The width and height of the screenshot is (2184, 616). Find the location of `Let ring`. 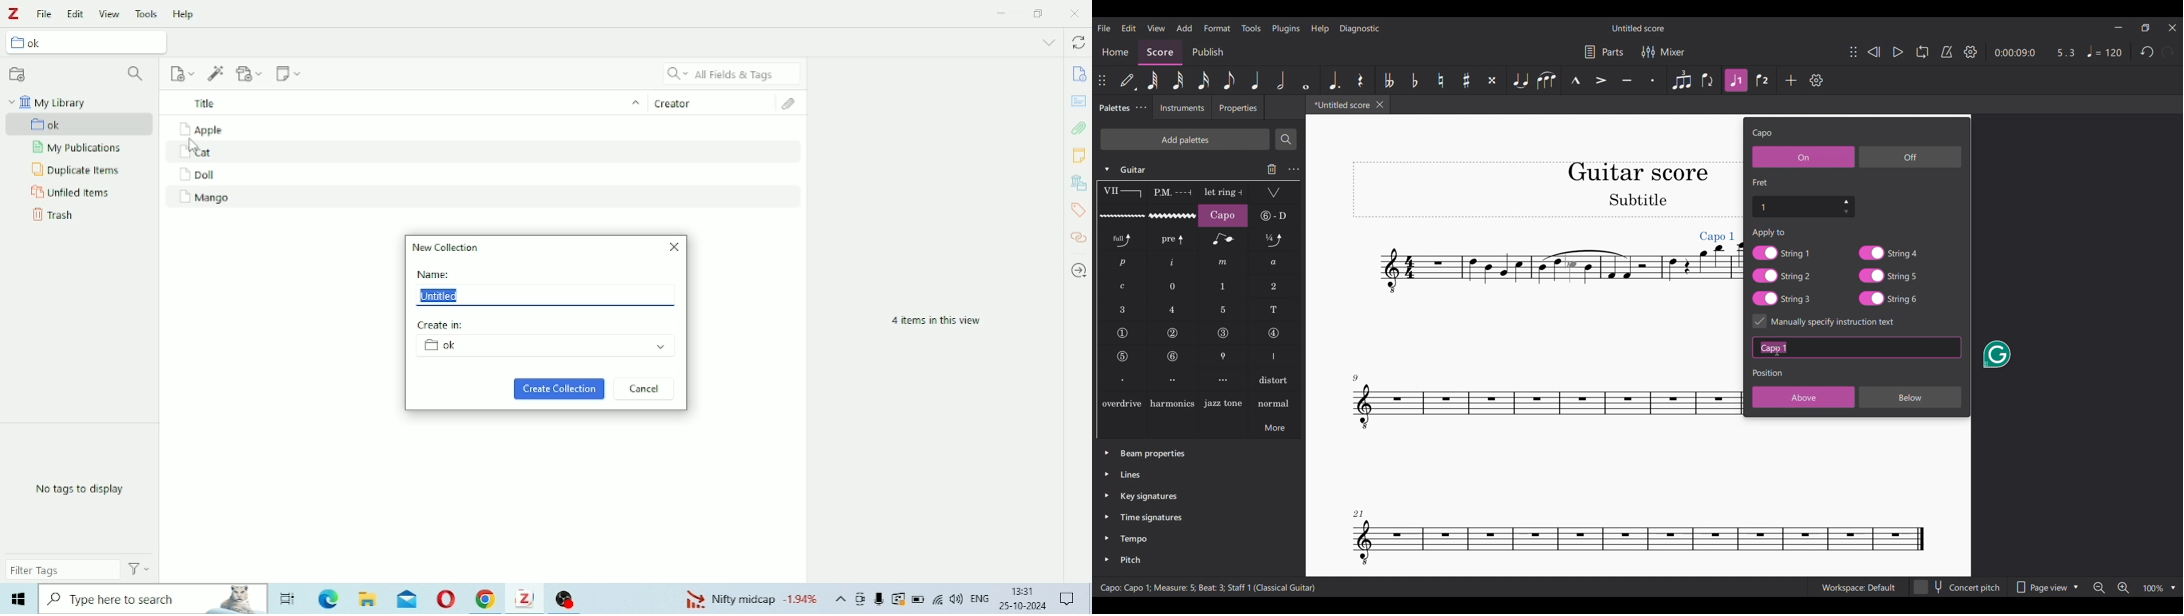

Let ring is located at coordinates (1223, 193).